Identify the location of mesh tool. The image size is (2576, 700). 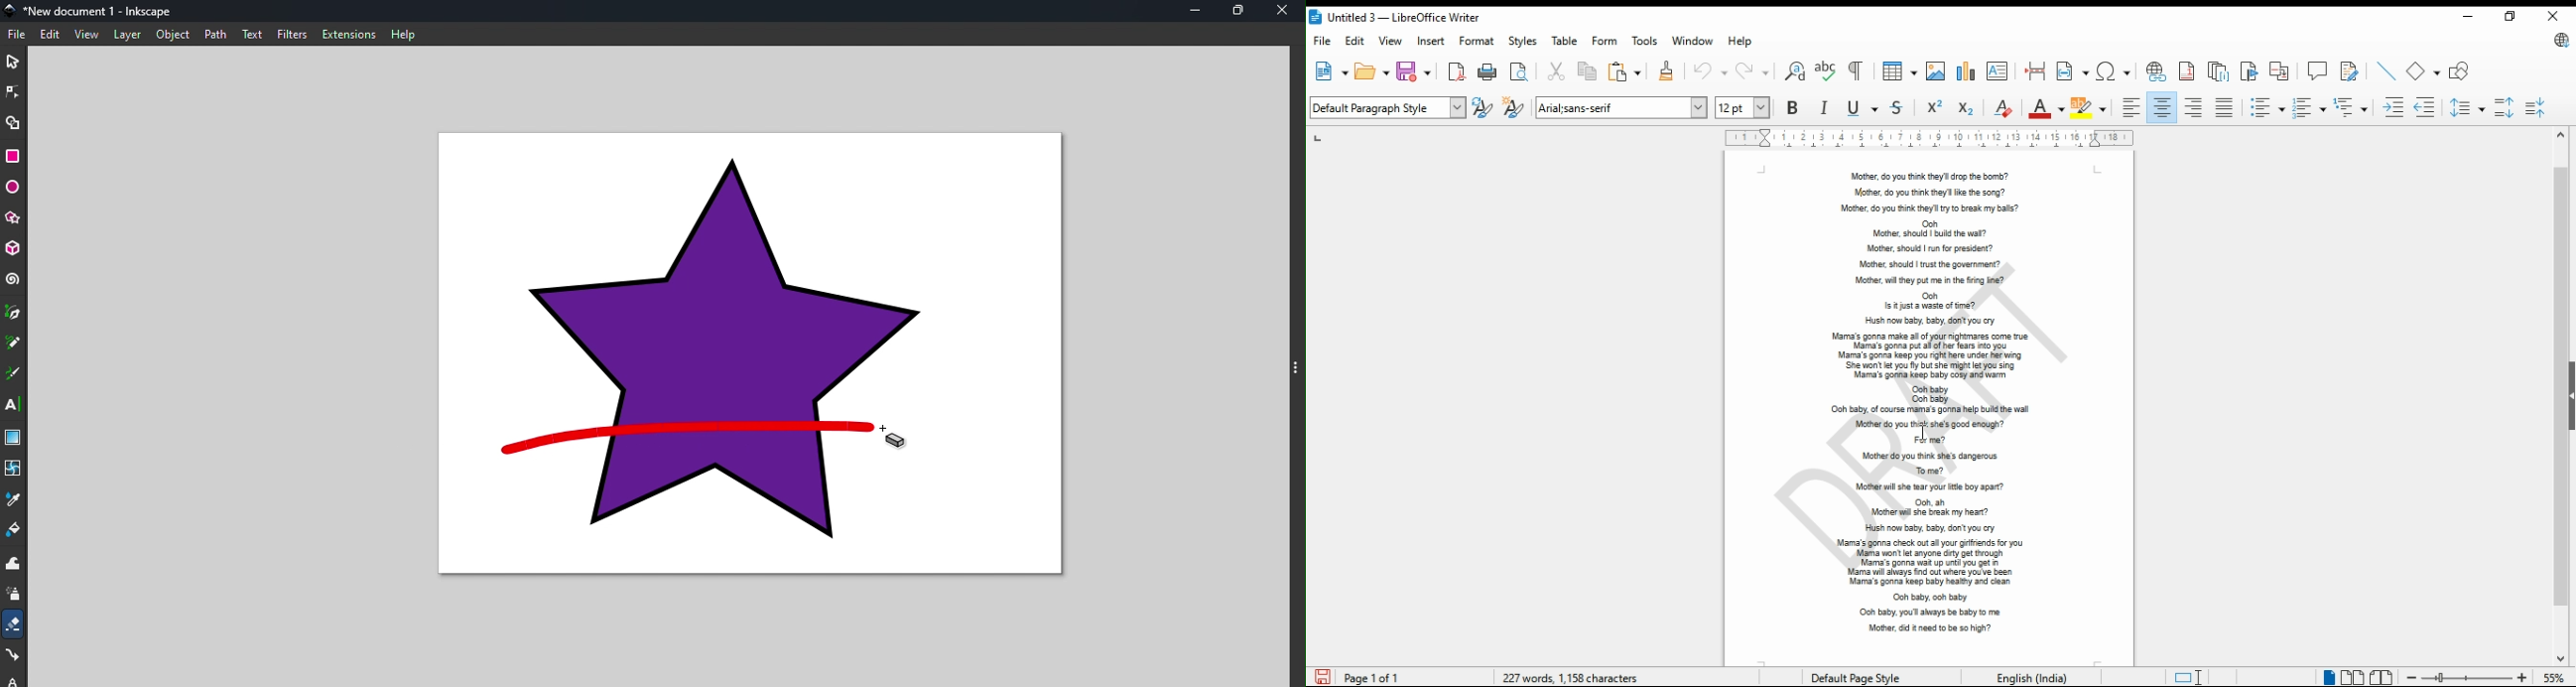
(14, 468).